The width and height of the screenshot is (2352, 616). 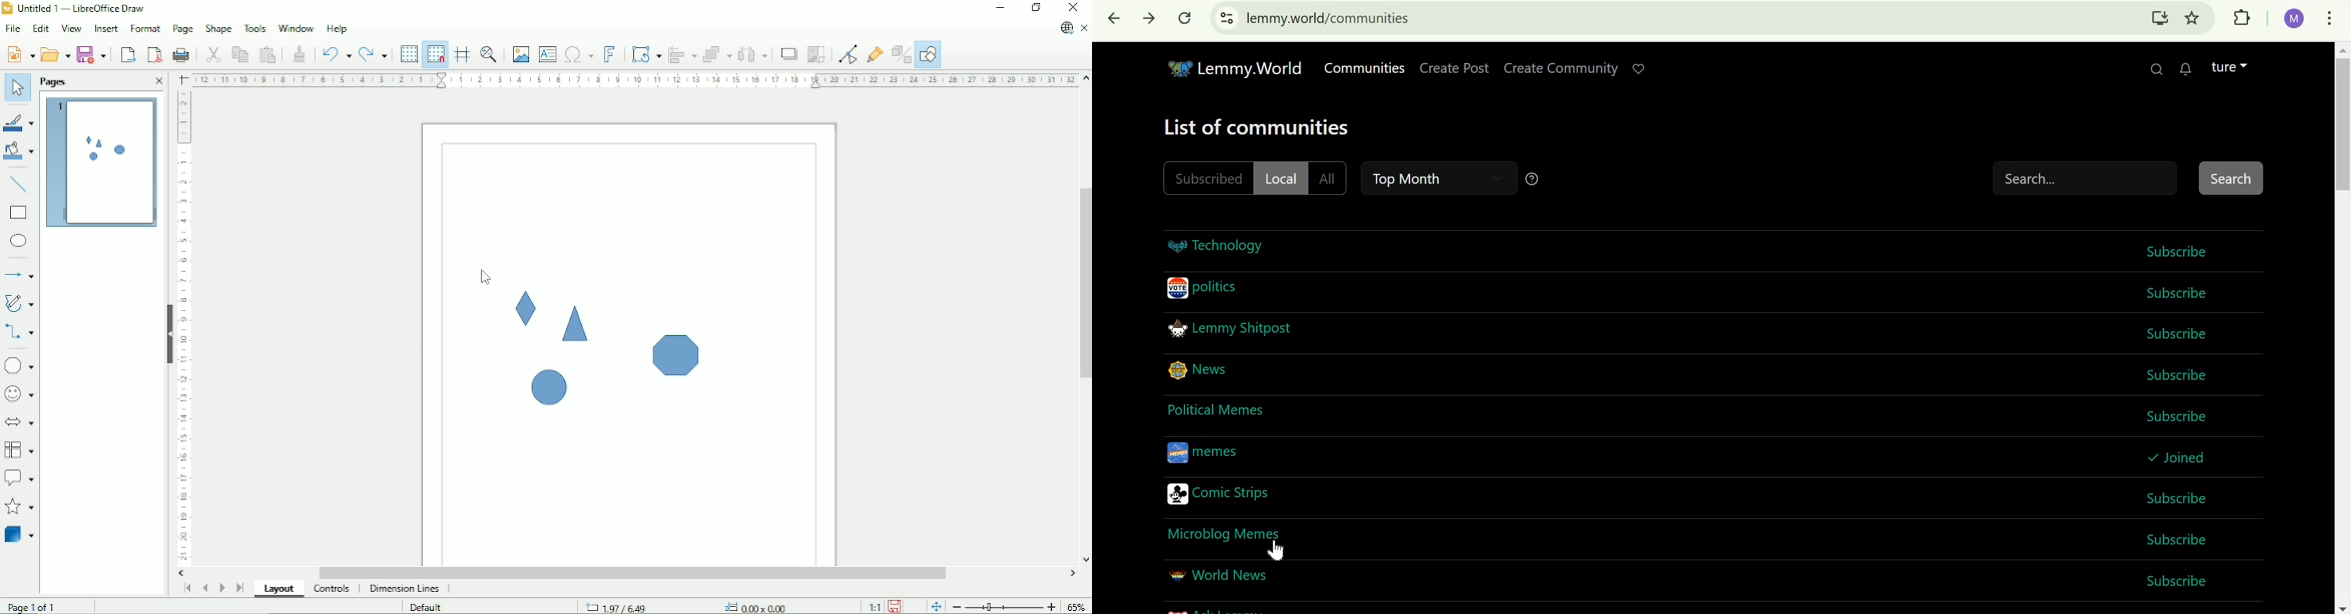 I want to click on Align objects, so click(x=681, y=54).